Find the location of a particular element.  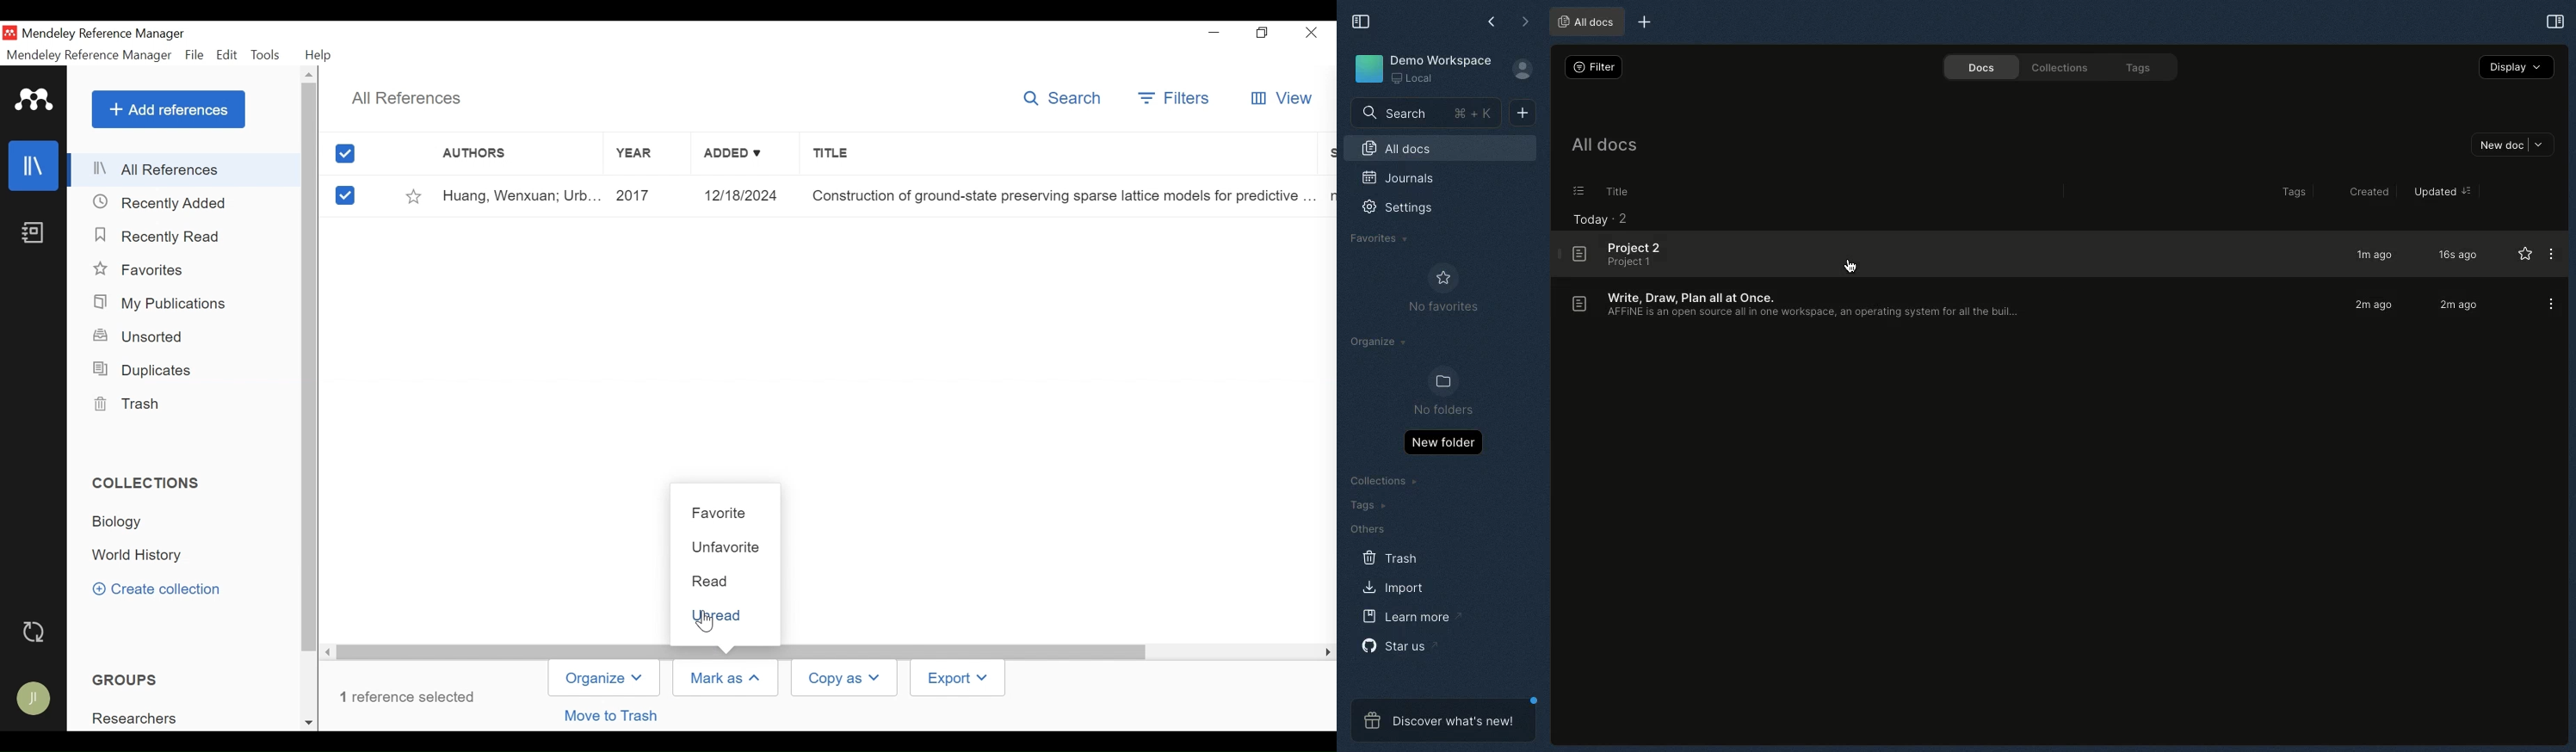

Groups is located at coordinates (127, 679).